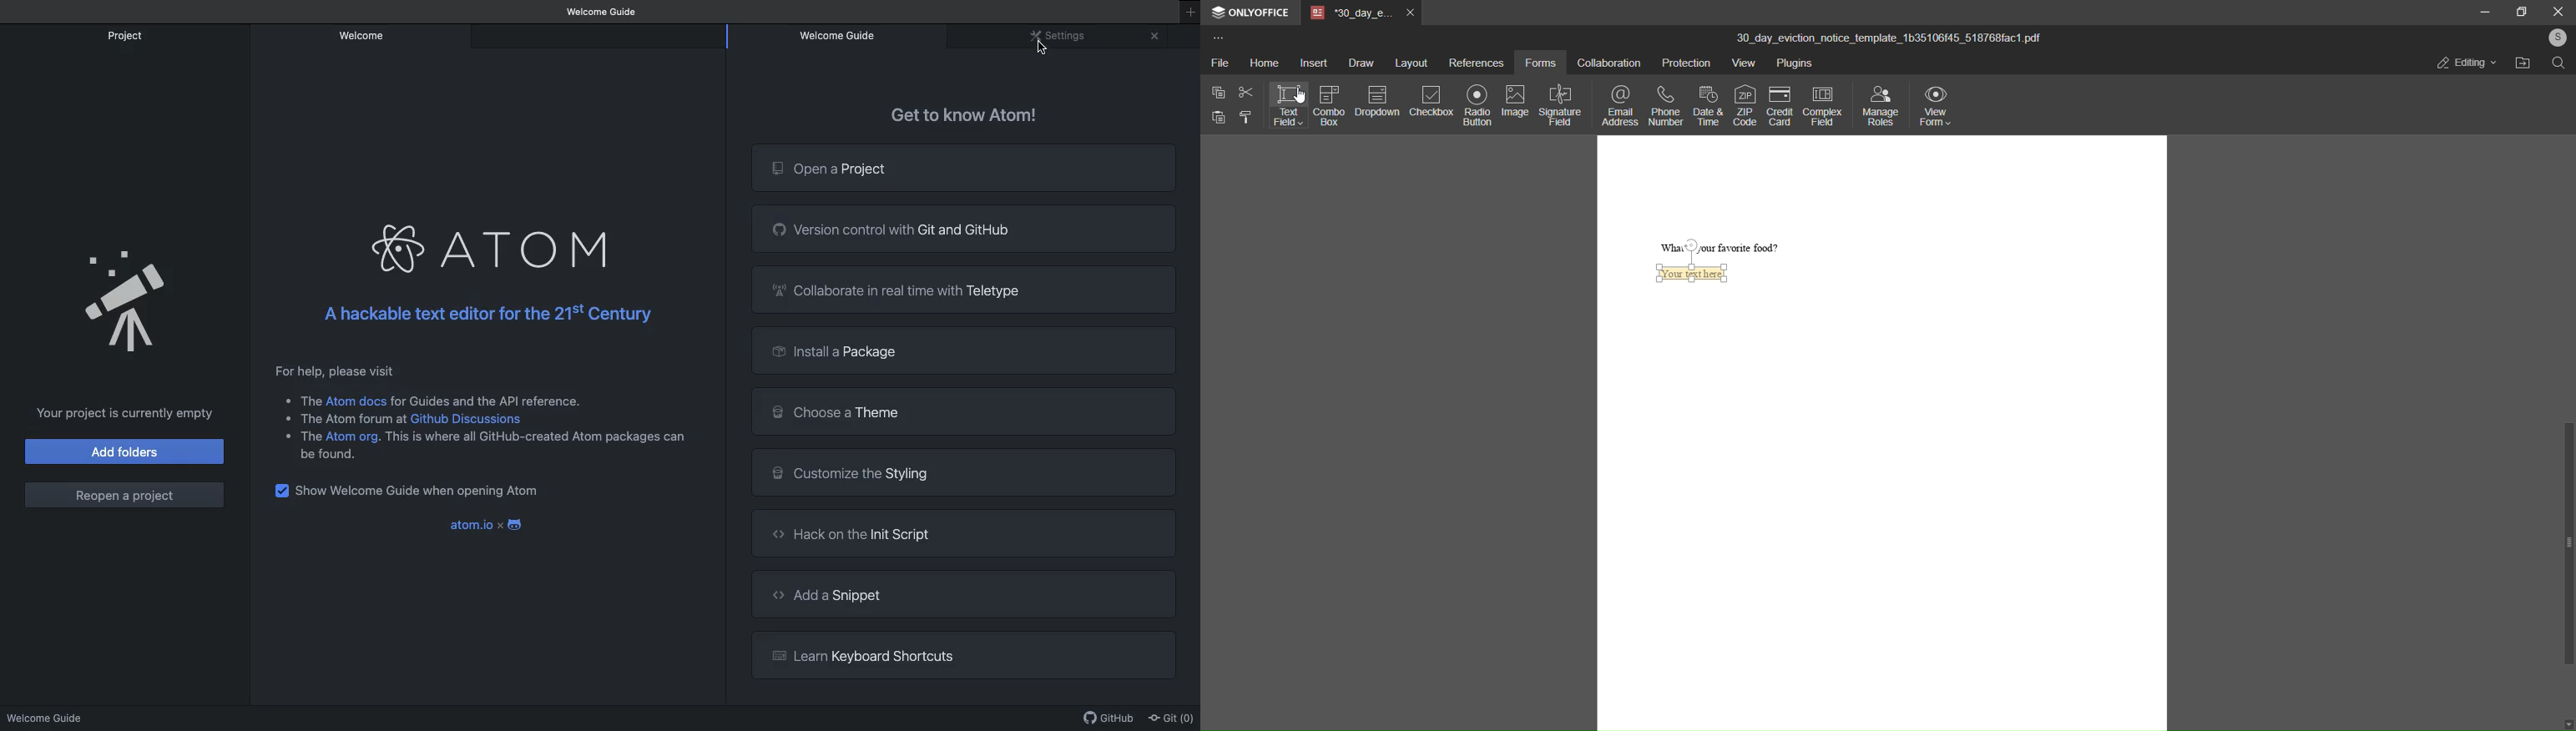  Describe the element at coordinates (1666, 105) in the screenshot. I see `phone number` at that location.